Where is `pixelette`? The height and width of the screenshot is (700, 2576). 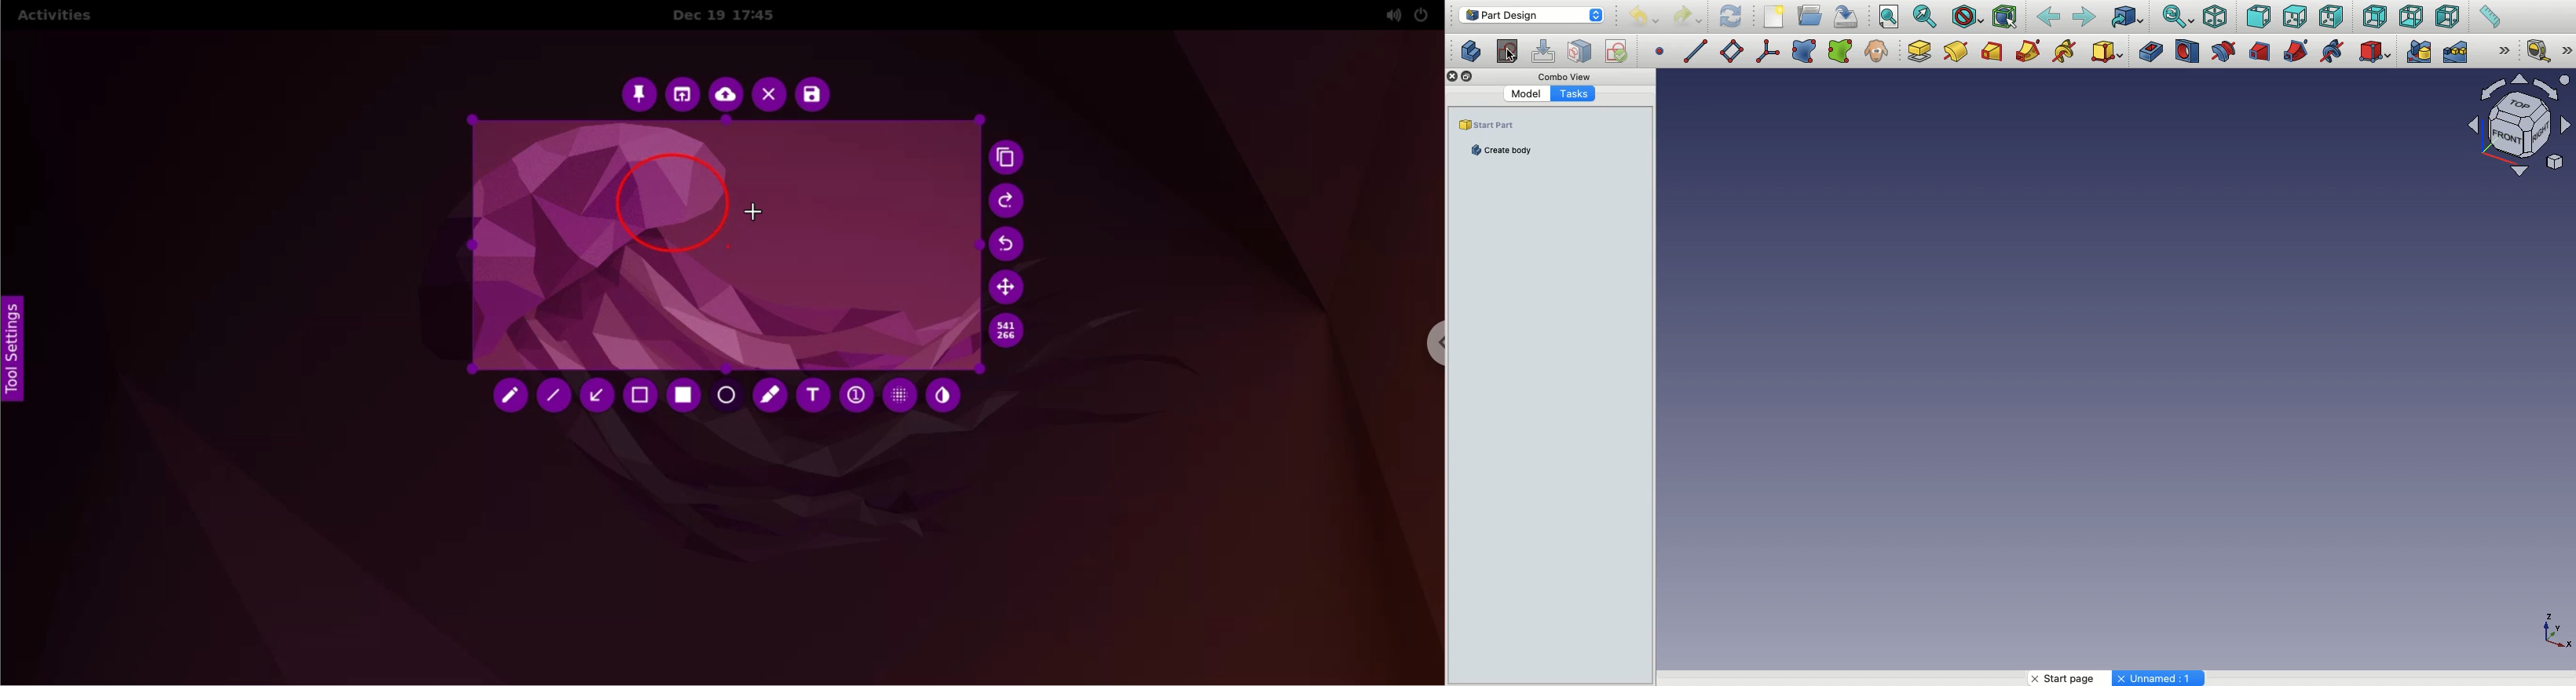 pixelette is located at coordinates (899, 394).